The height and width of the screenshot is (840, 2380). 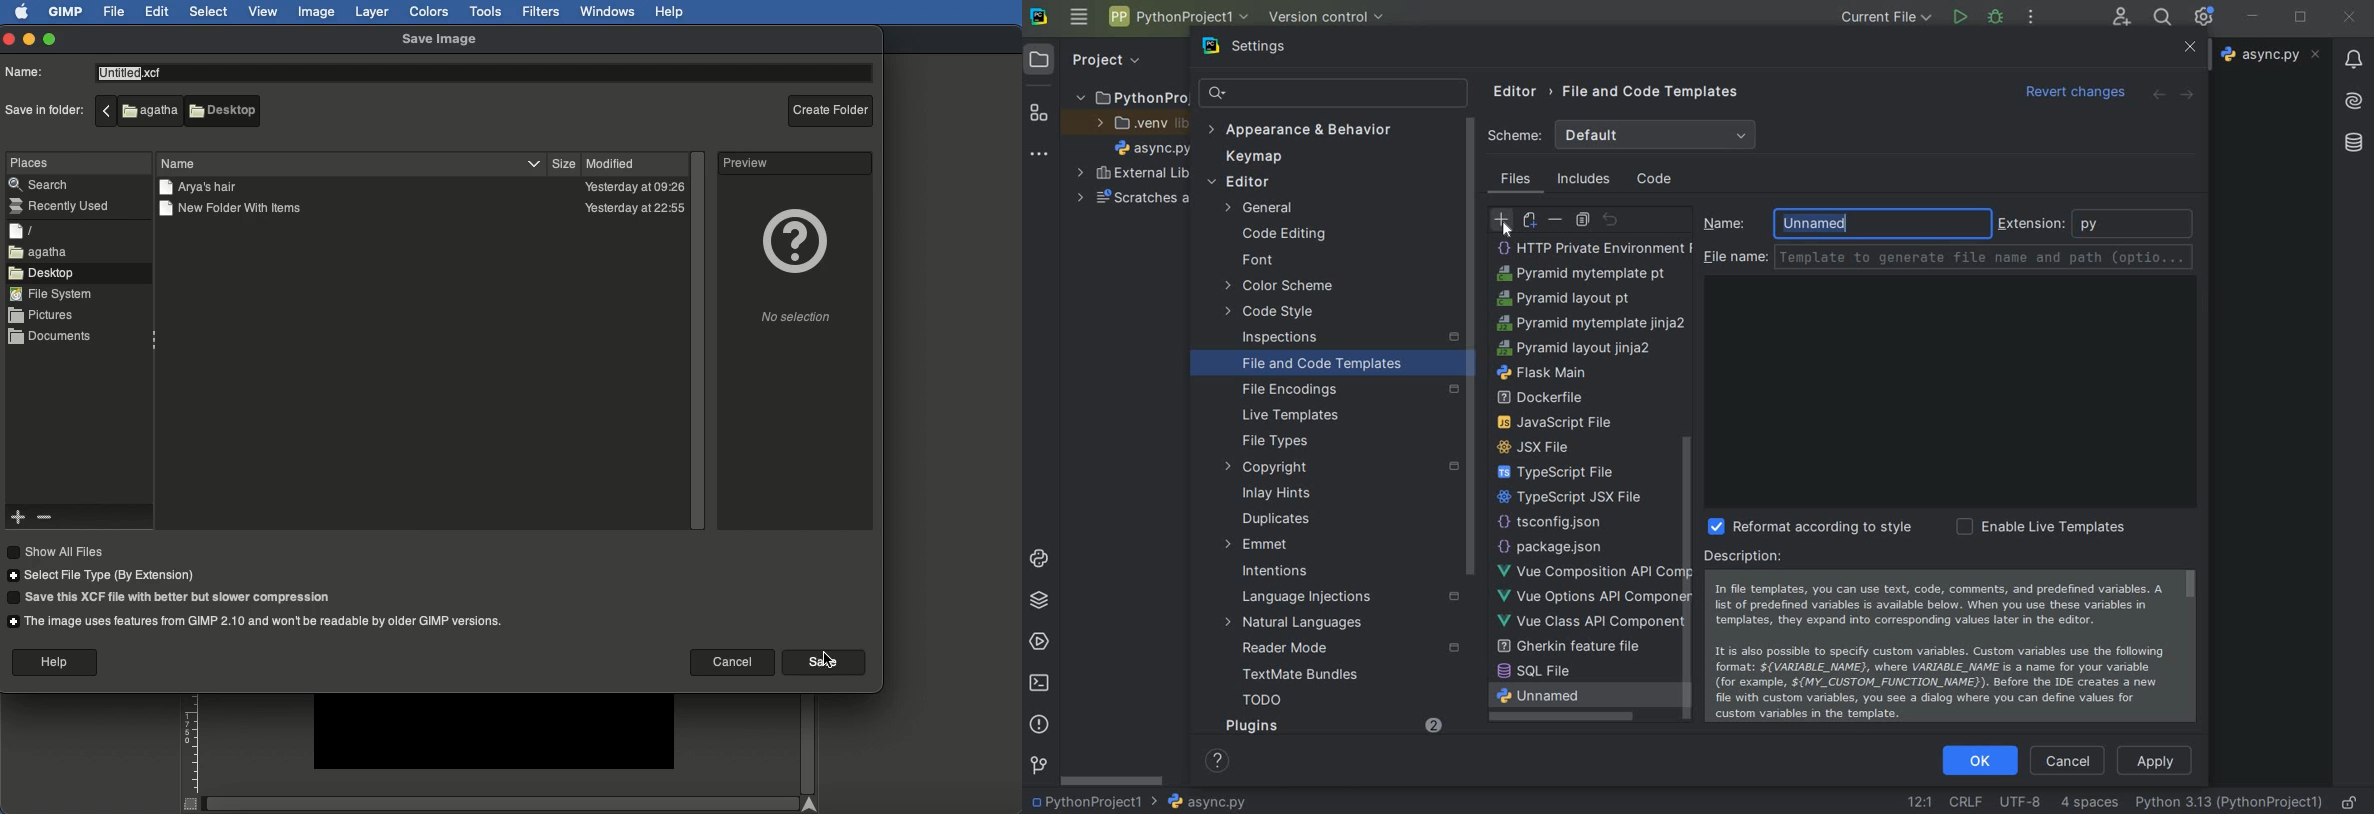 I want to click on file and code templates, so click(x=1651, y=94).